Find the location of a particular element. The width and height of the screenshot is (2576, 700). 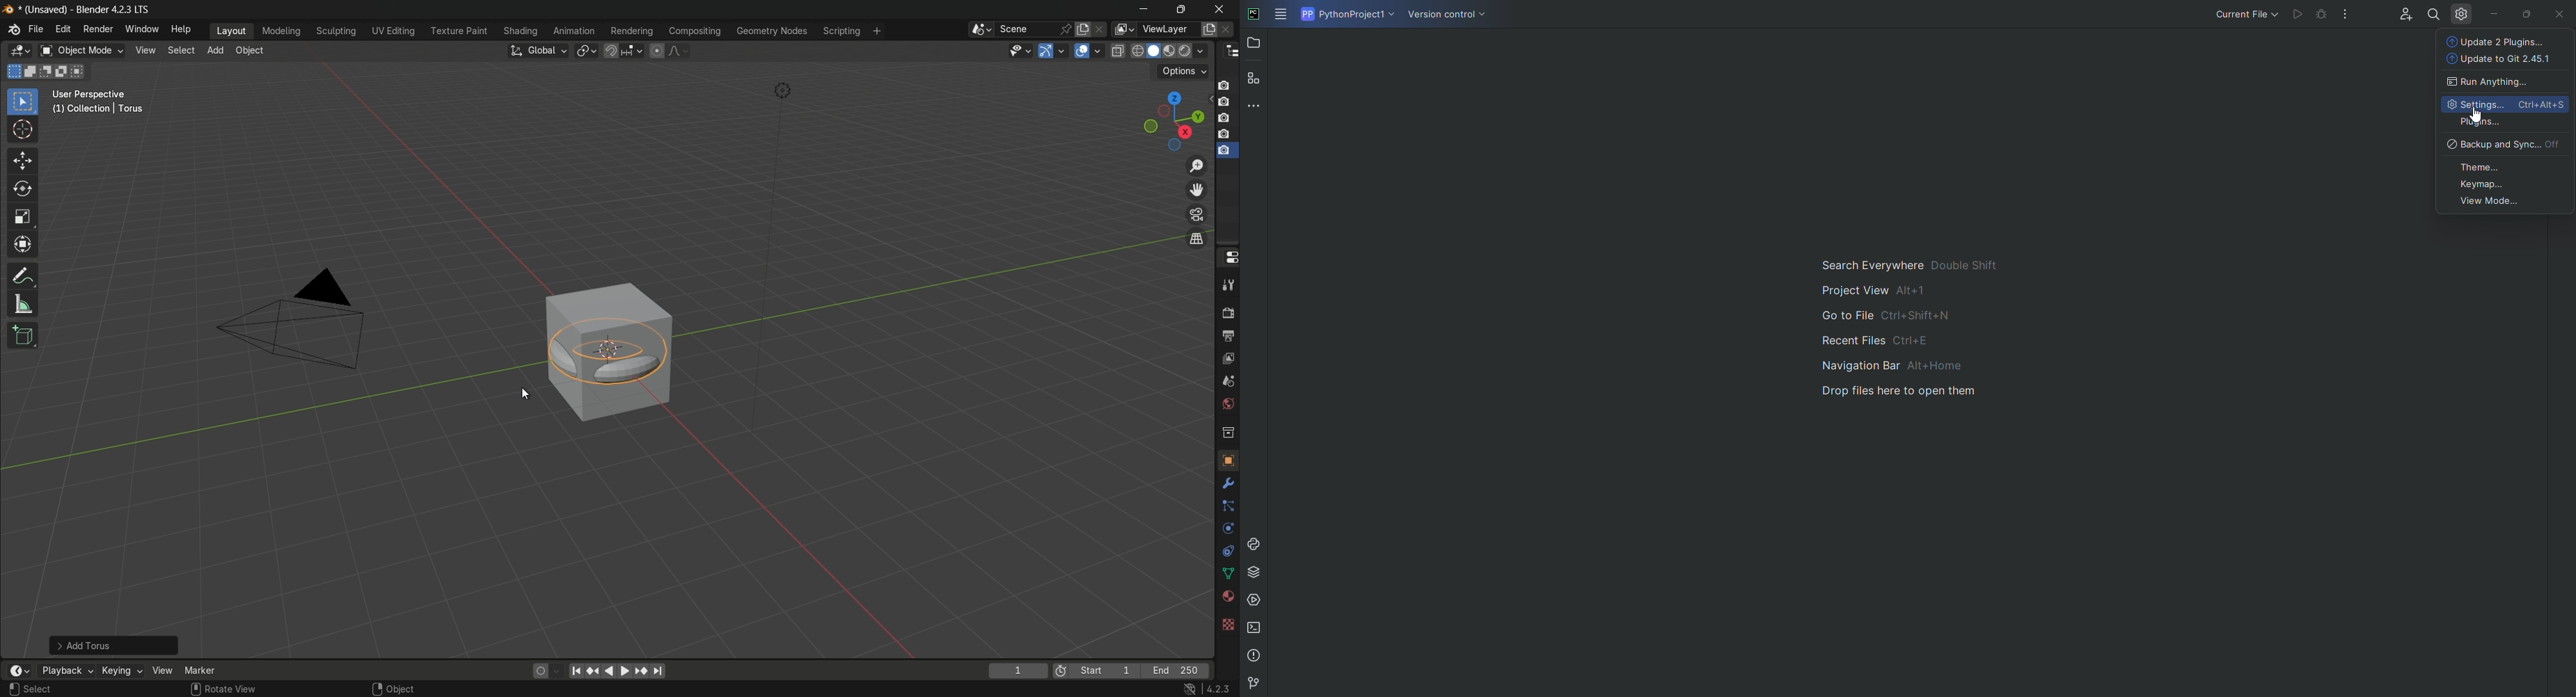

Cursor is located at coordinates (2477, 115).